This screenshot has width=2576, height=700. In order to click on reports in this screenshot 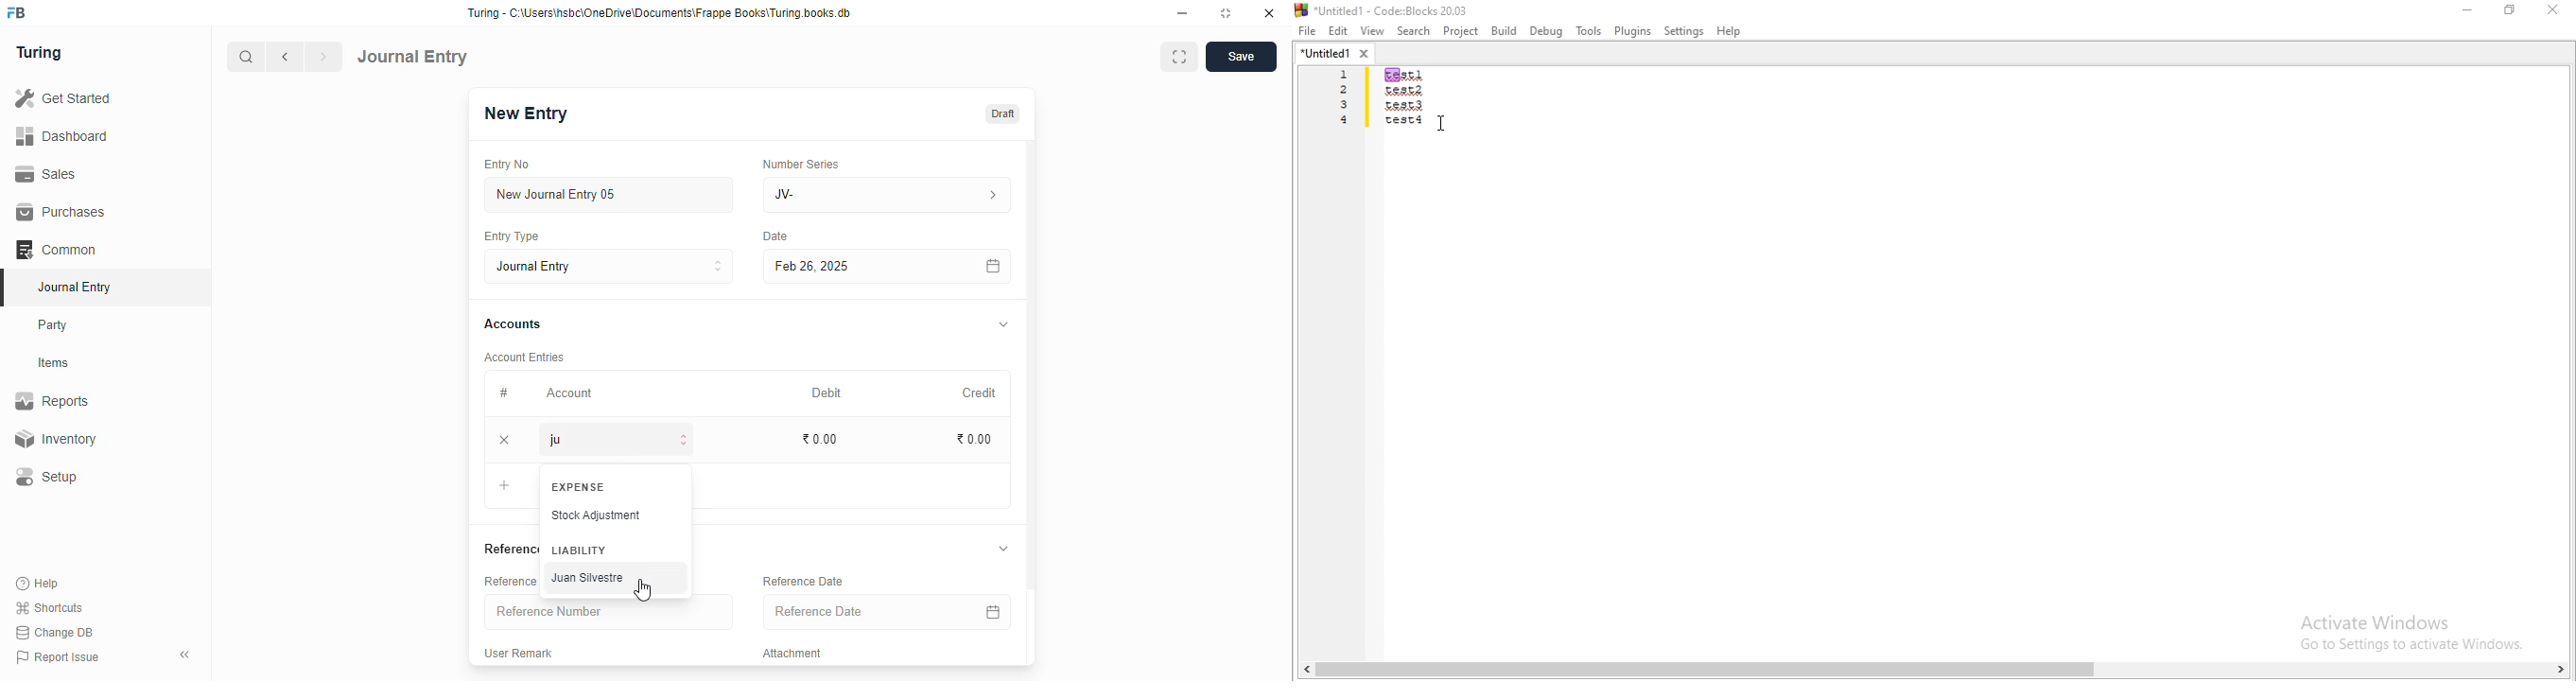, I will do `click(53, 401)`.